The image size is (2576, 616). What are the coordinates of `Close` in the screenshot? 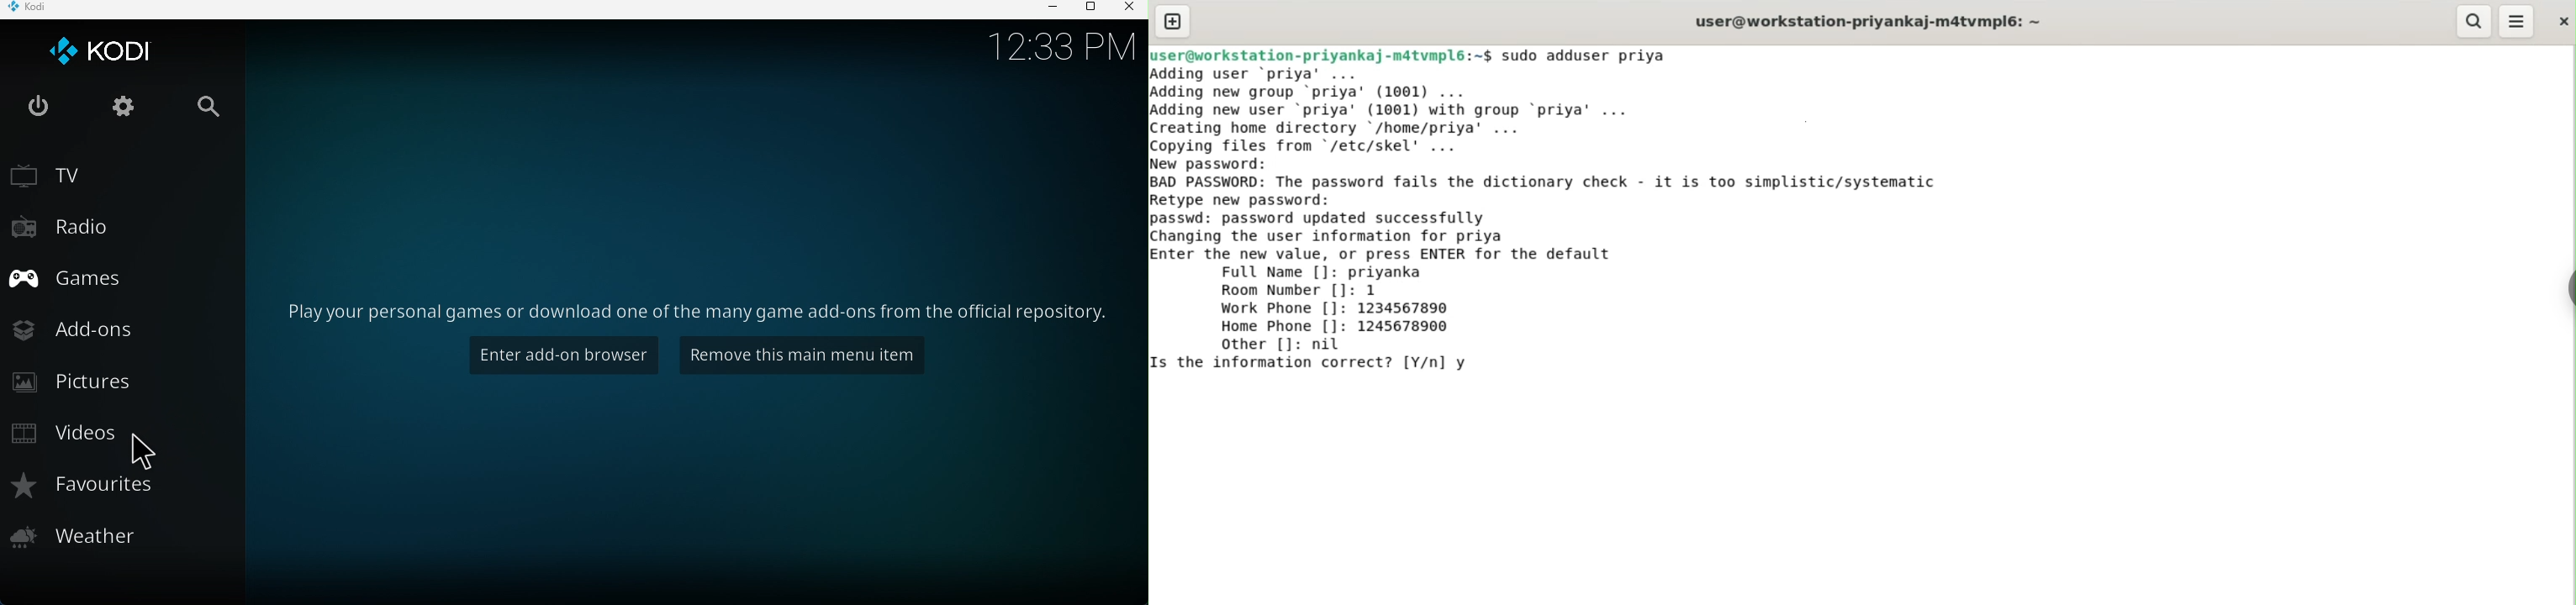 It's located at (1132, 10).